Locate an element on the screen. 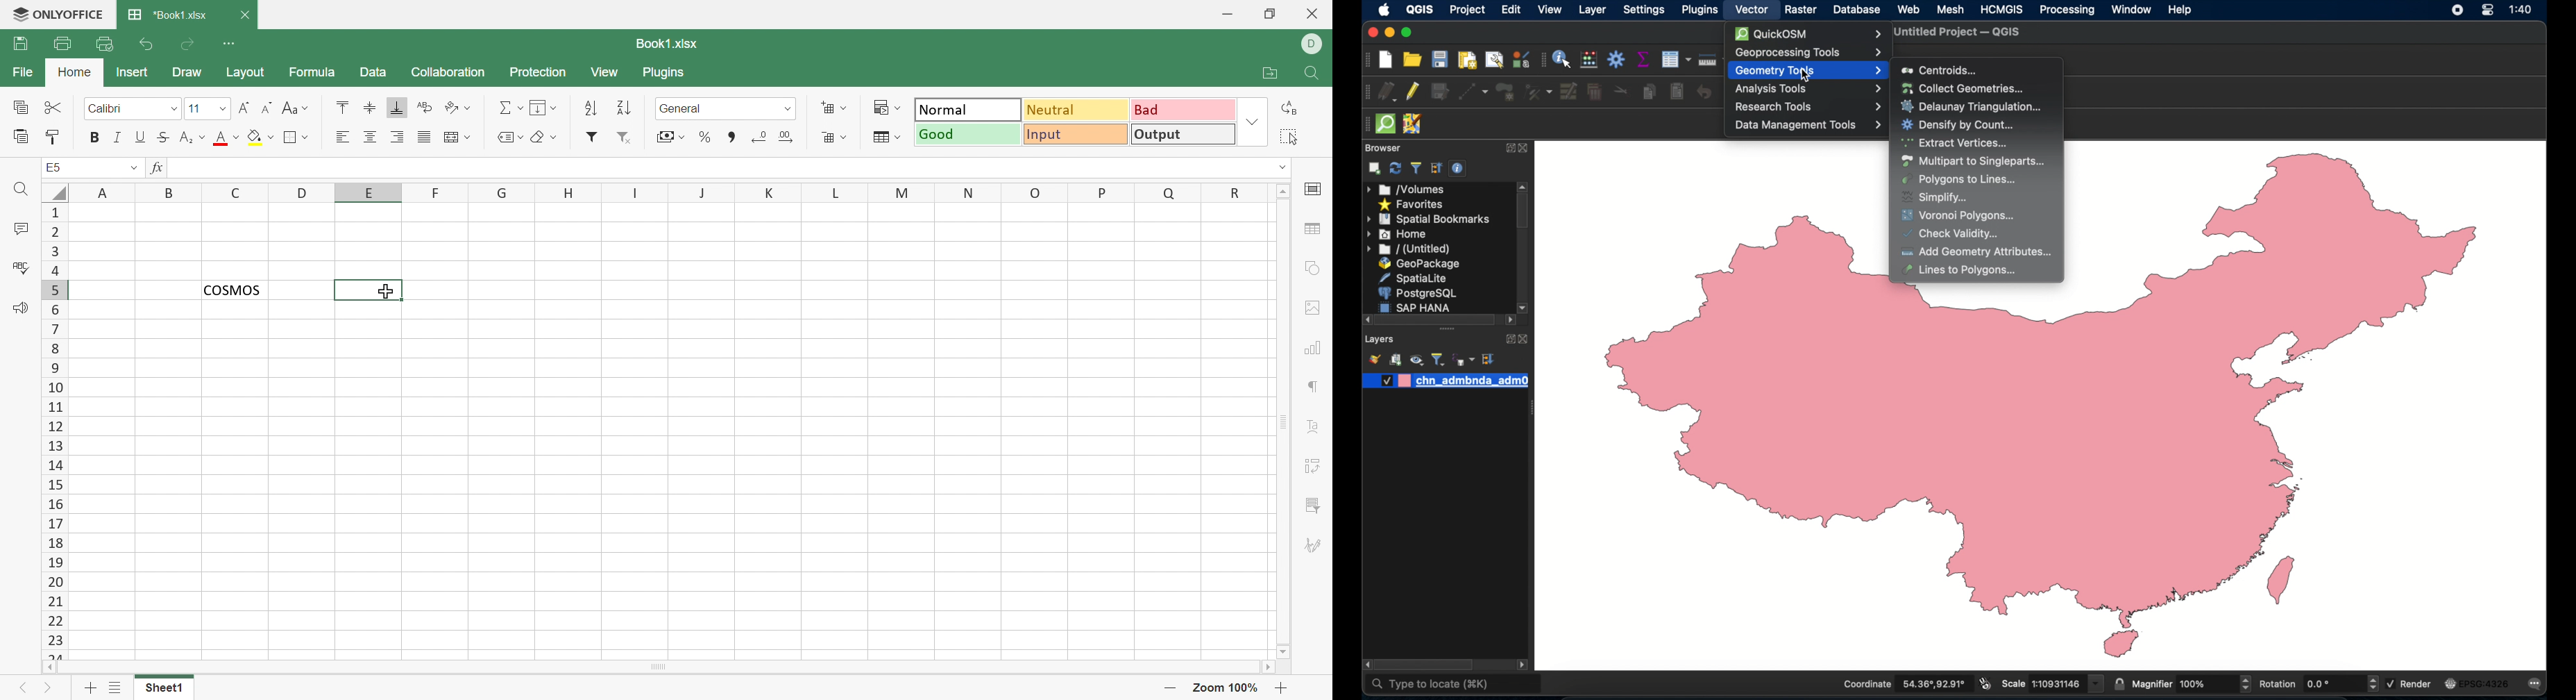 The height and width of the screenshot is (700, 2576). Input is located at coordinates (1074, 135).